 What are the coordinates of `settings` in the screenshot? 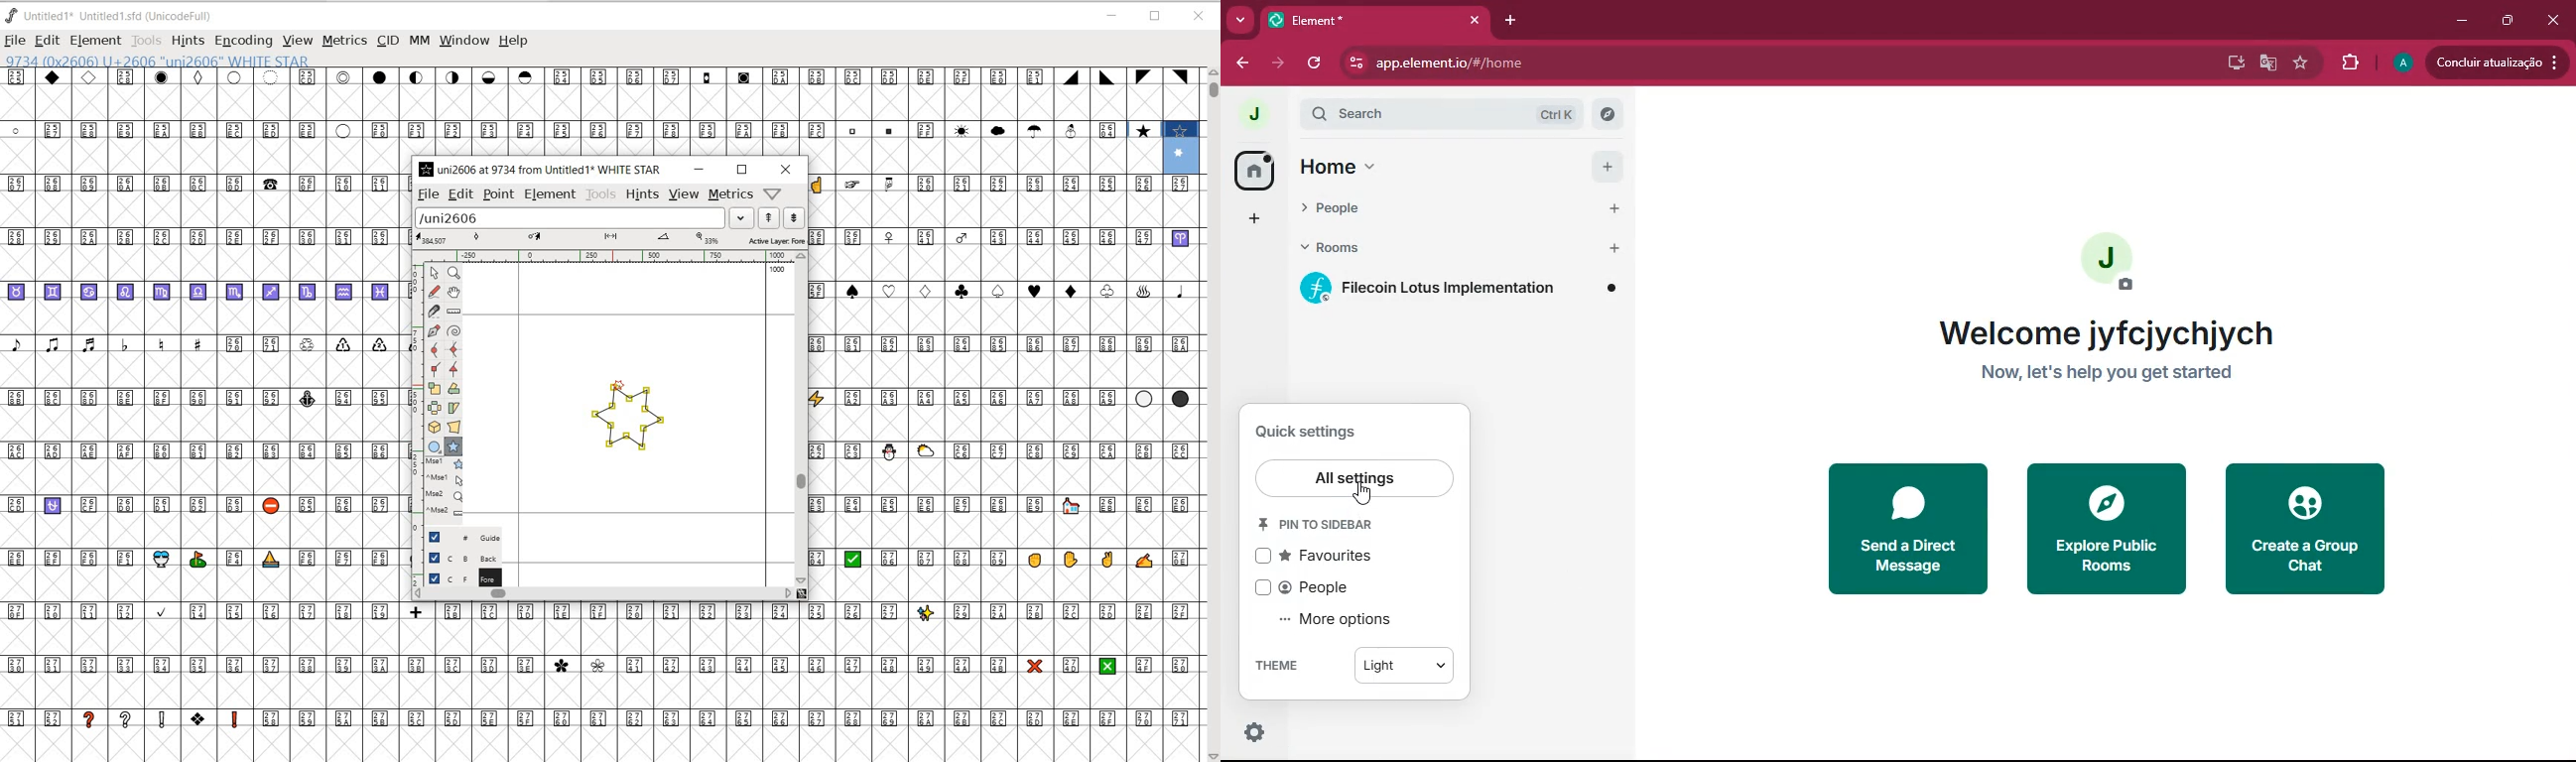 It's located at (1250, 733).